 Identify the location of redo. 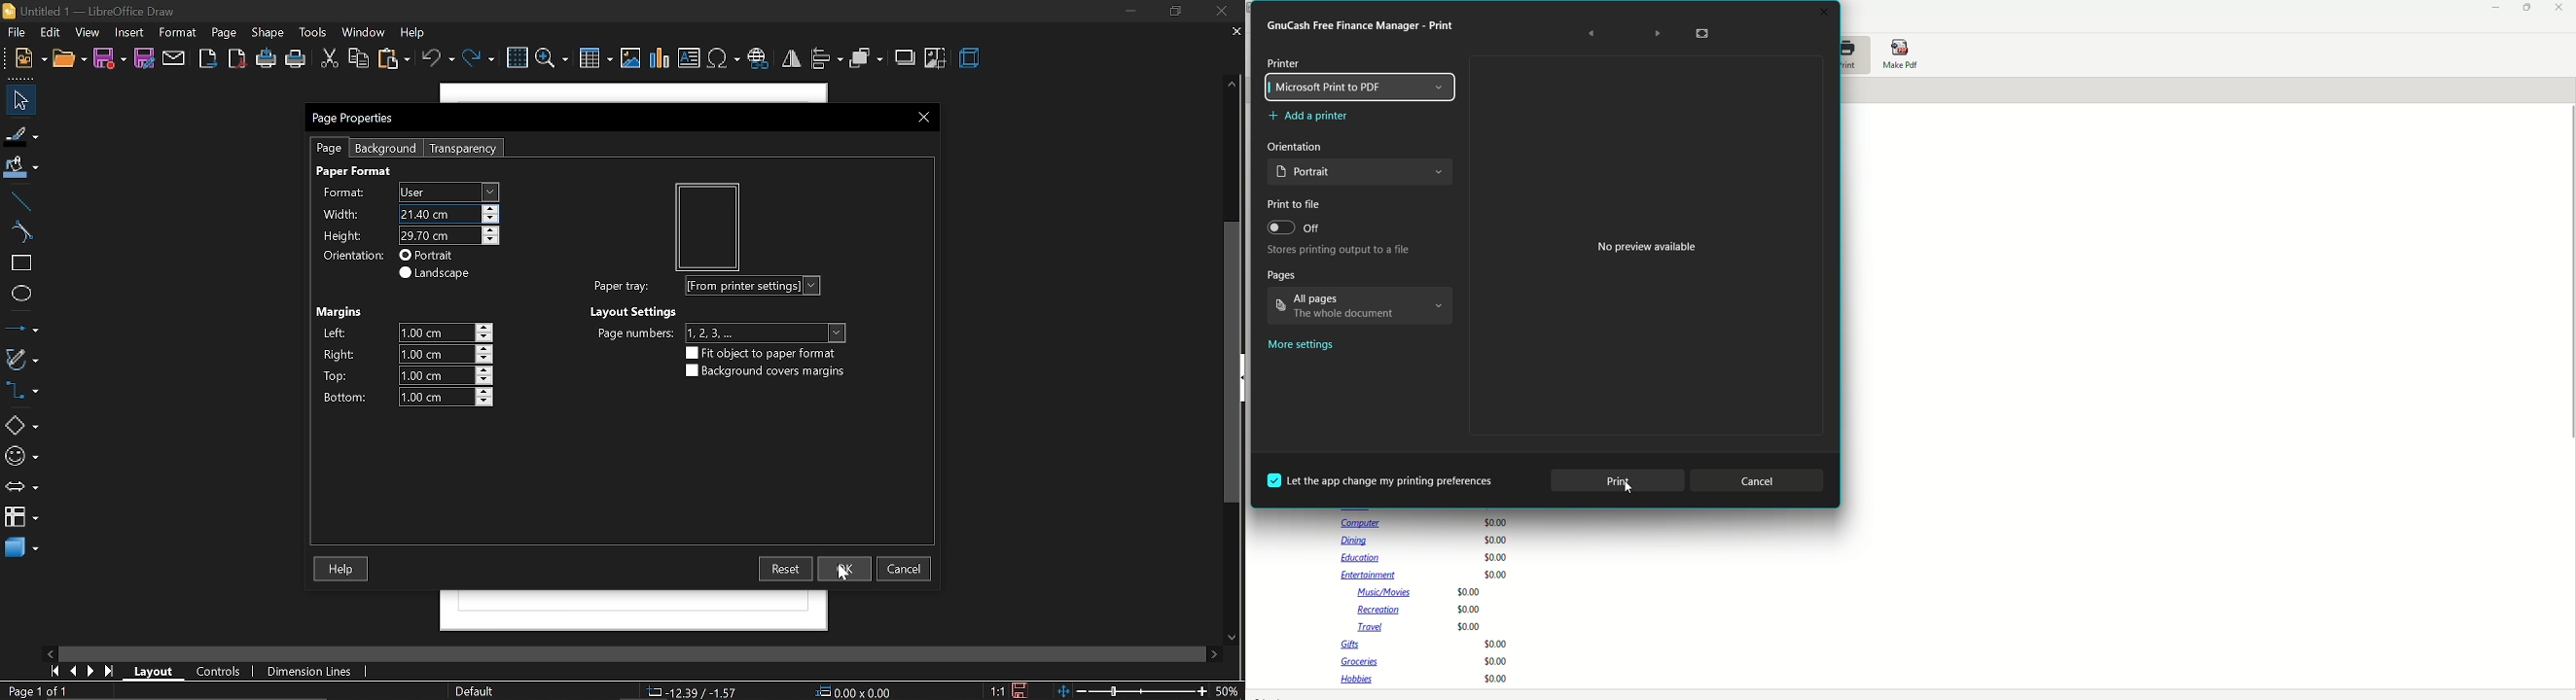
(481, 60).